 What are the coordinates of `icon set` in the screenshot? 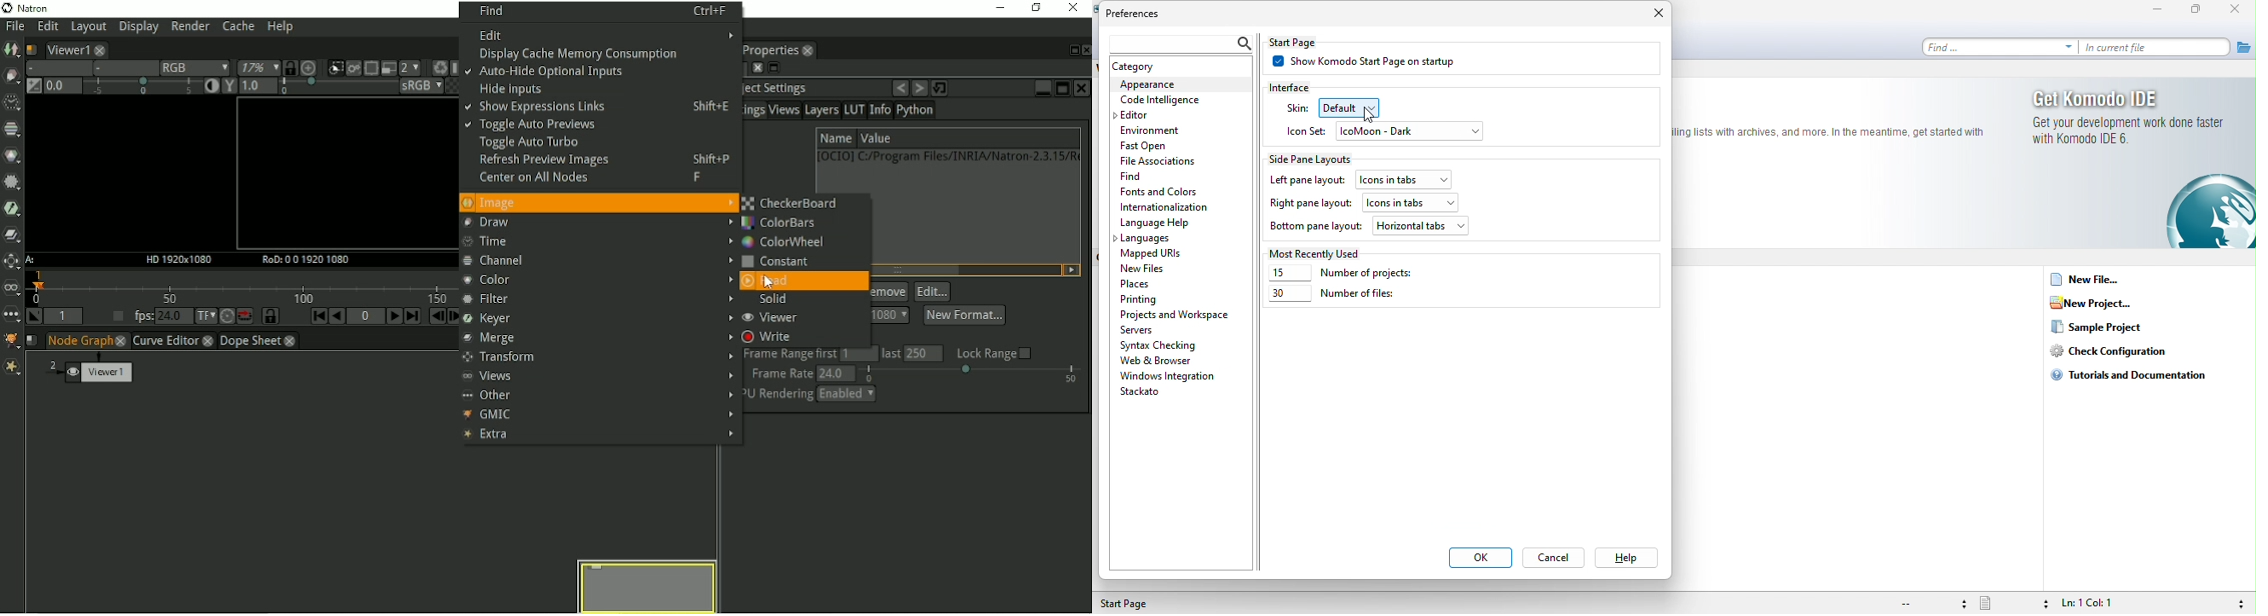 It's located at (1307, 130).